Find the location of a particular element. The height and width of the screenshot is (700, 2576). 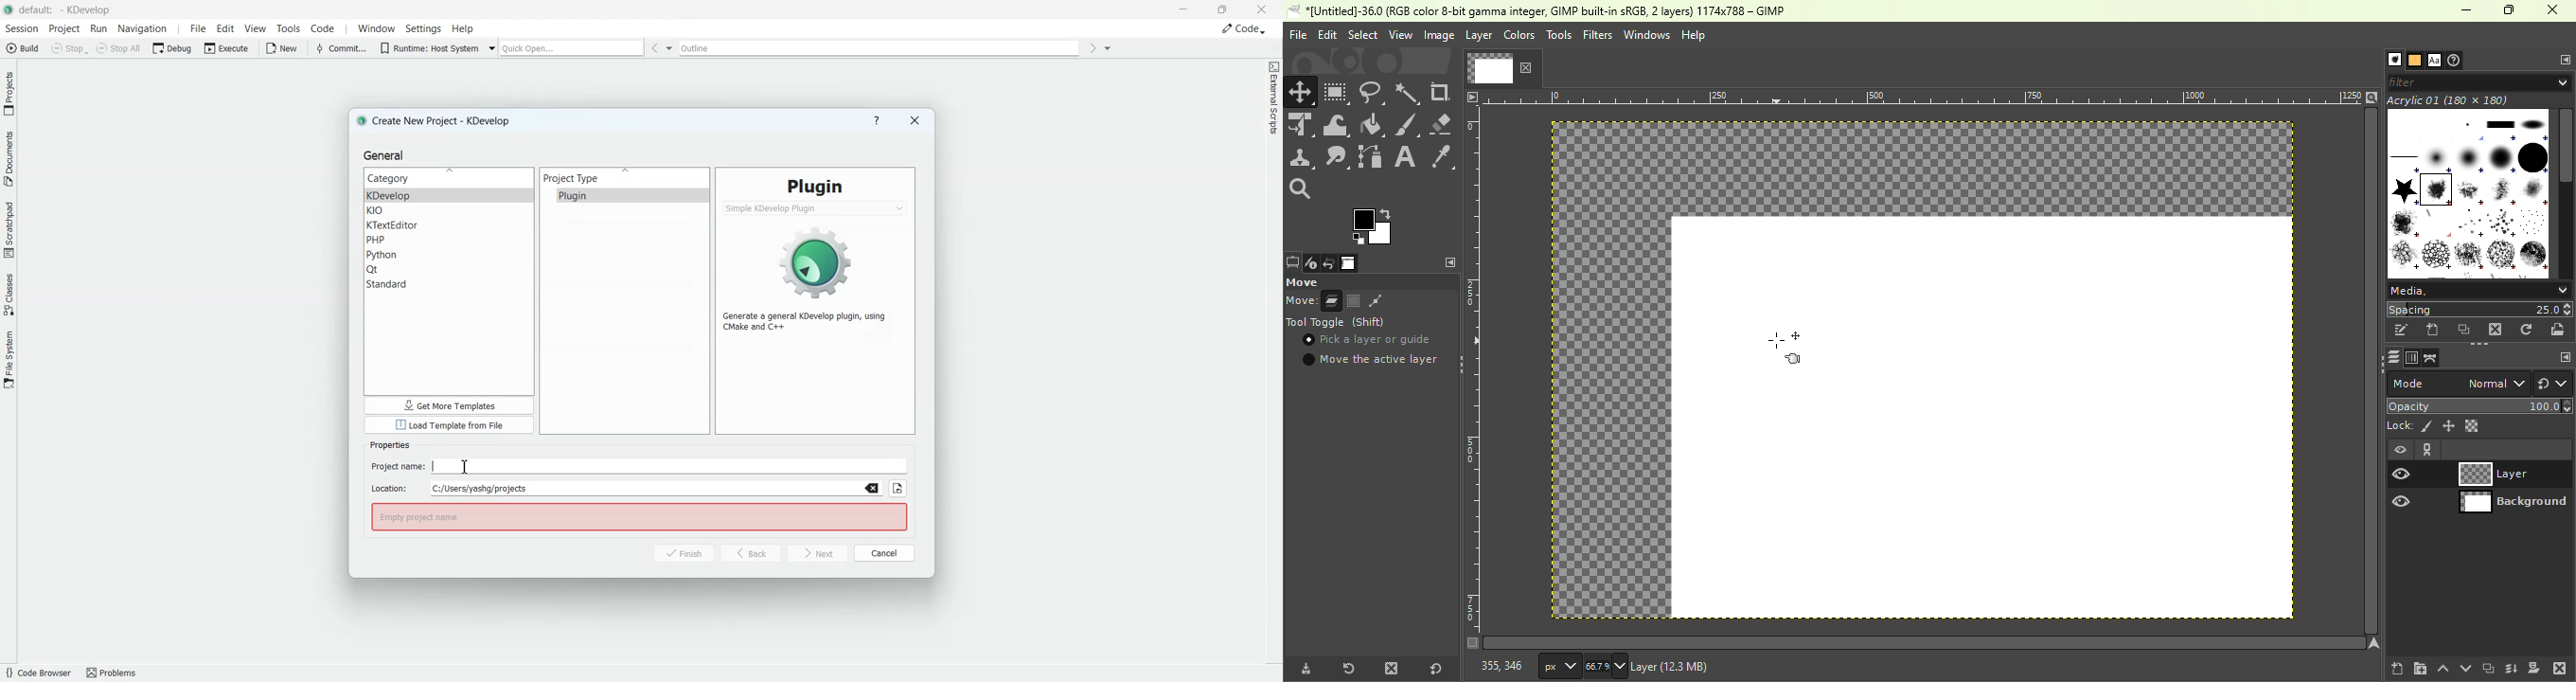

Create a duplicate of the layer and add it to the image is located at coordinates (2487, 668).